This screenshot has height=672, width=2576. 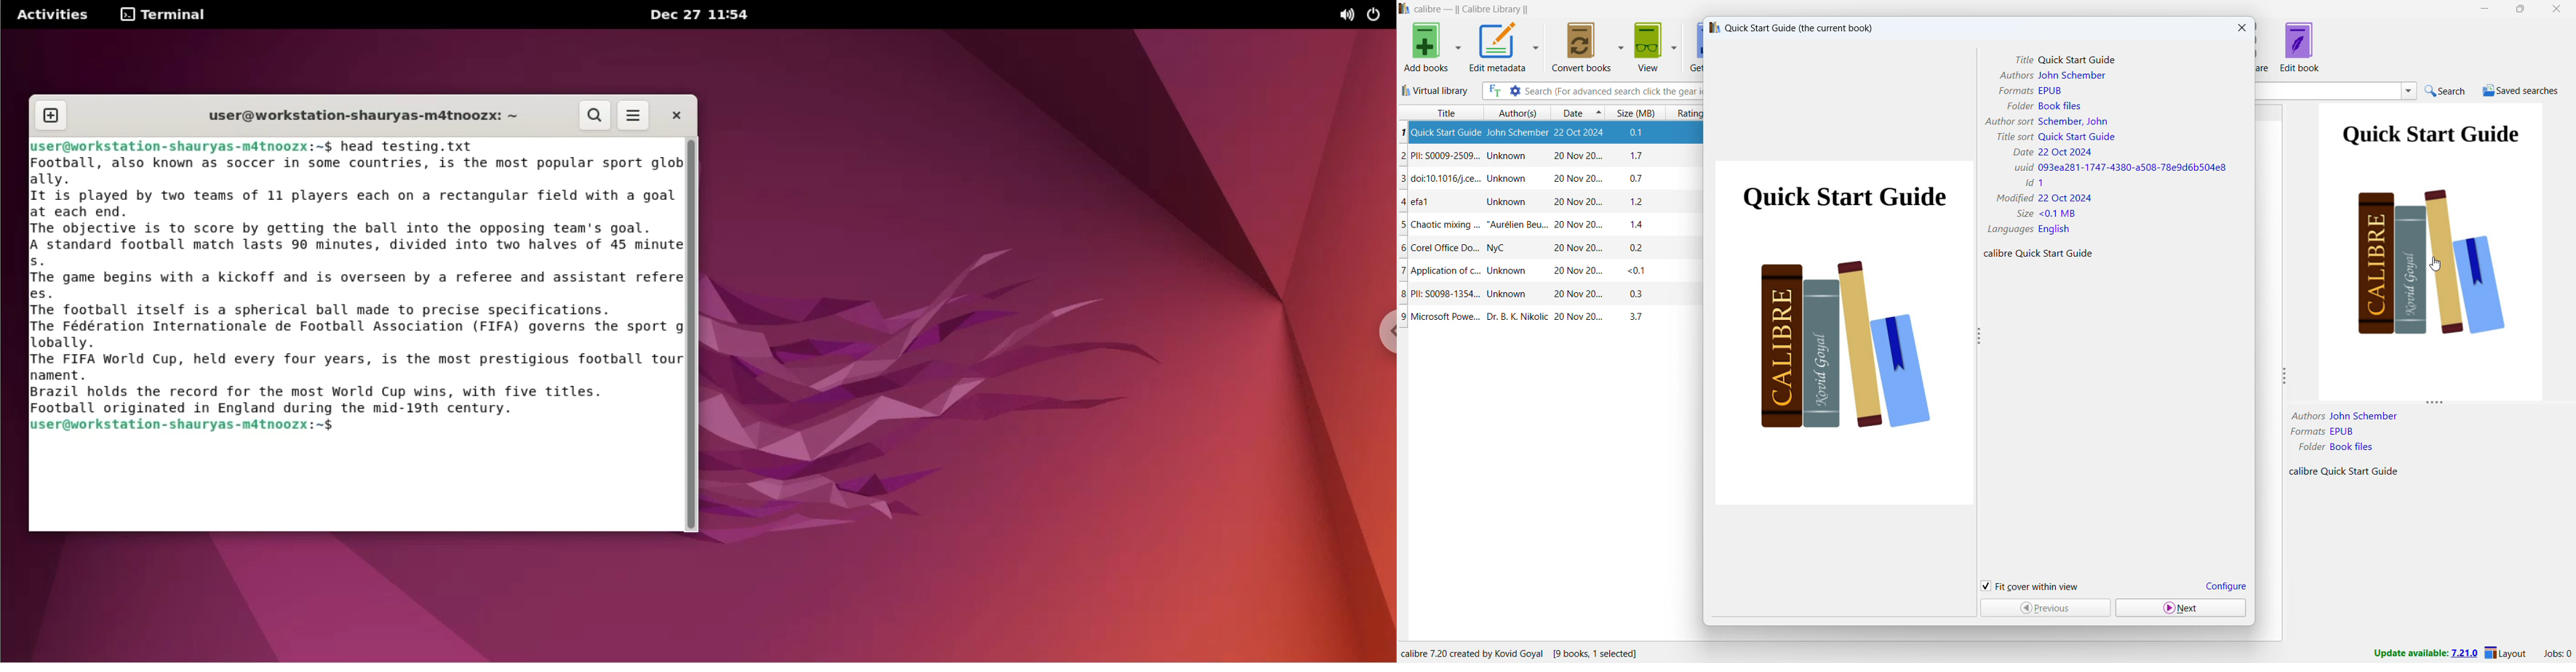 I want to click on 1.7, so click(x=1639, y=156).